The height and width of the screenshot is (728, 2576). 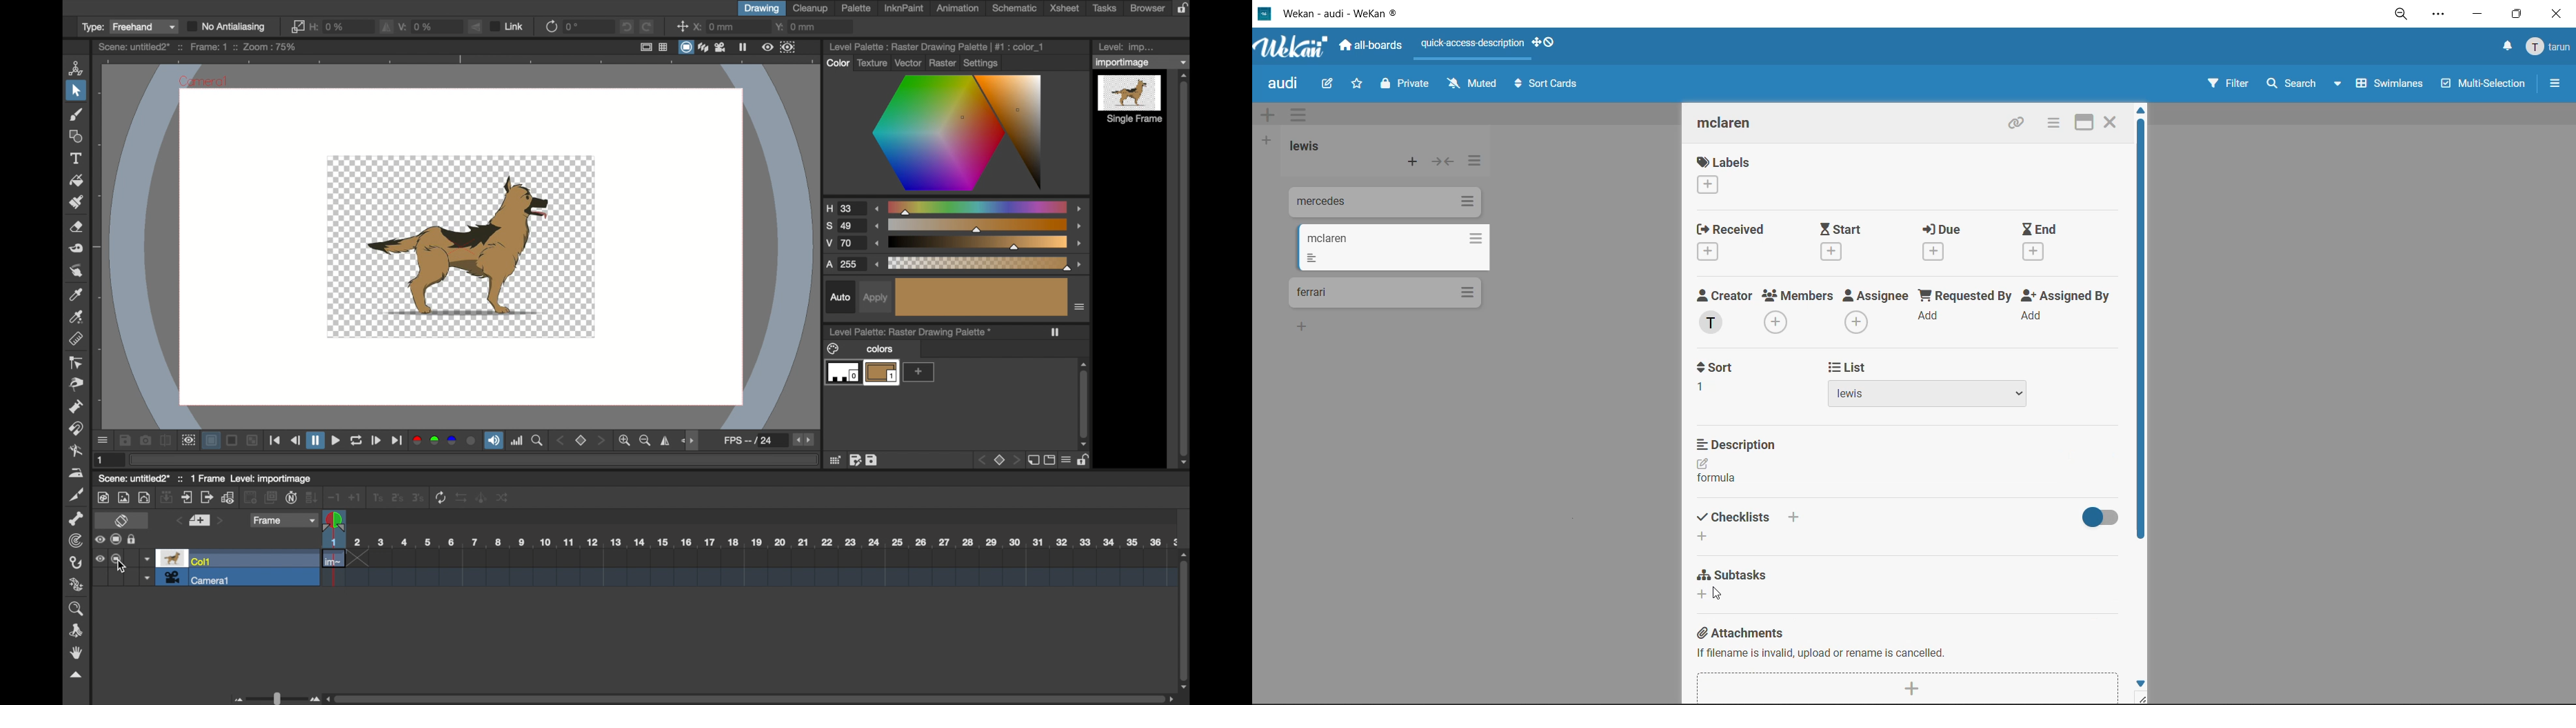 I want to click on sort, so click(x=1724, y=377).